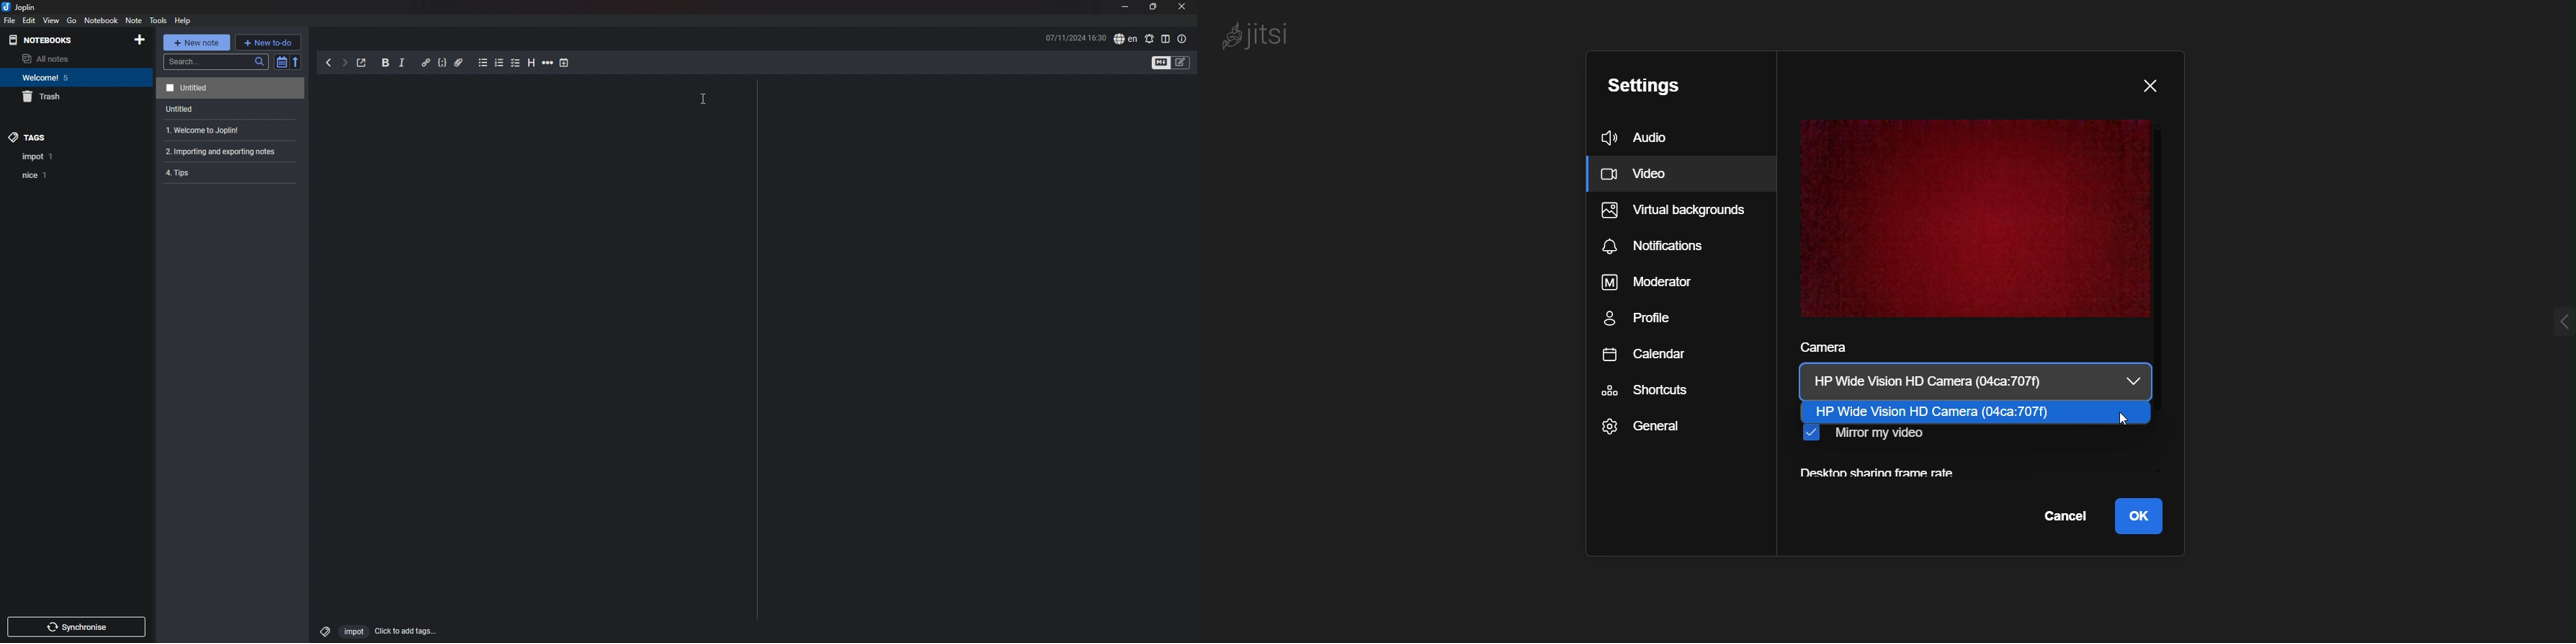 This screenshot has height=644, width=2576. I want to click on add time, so click(565, 62).